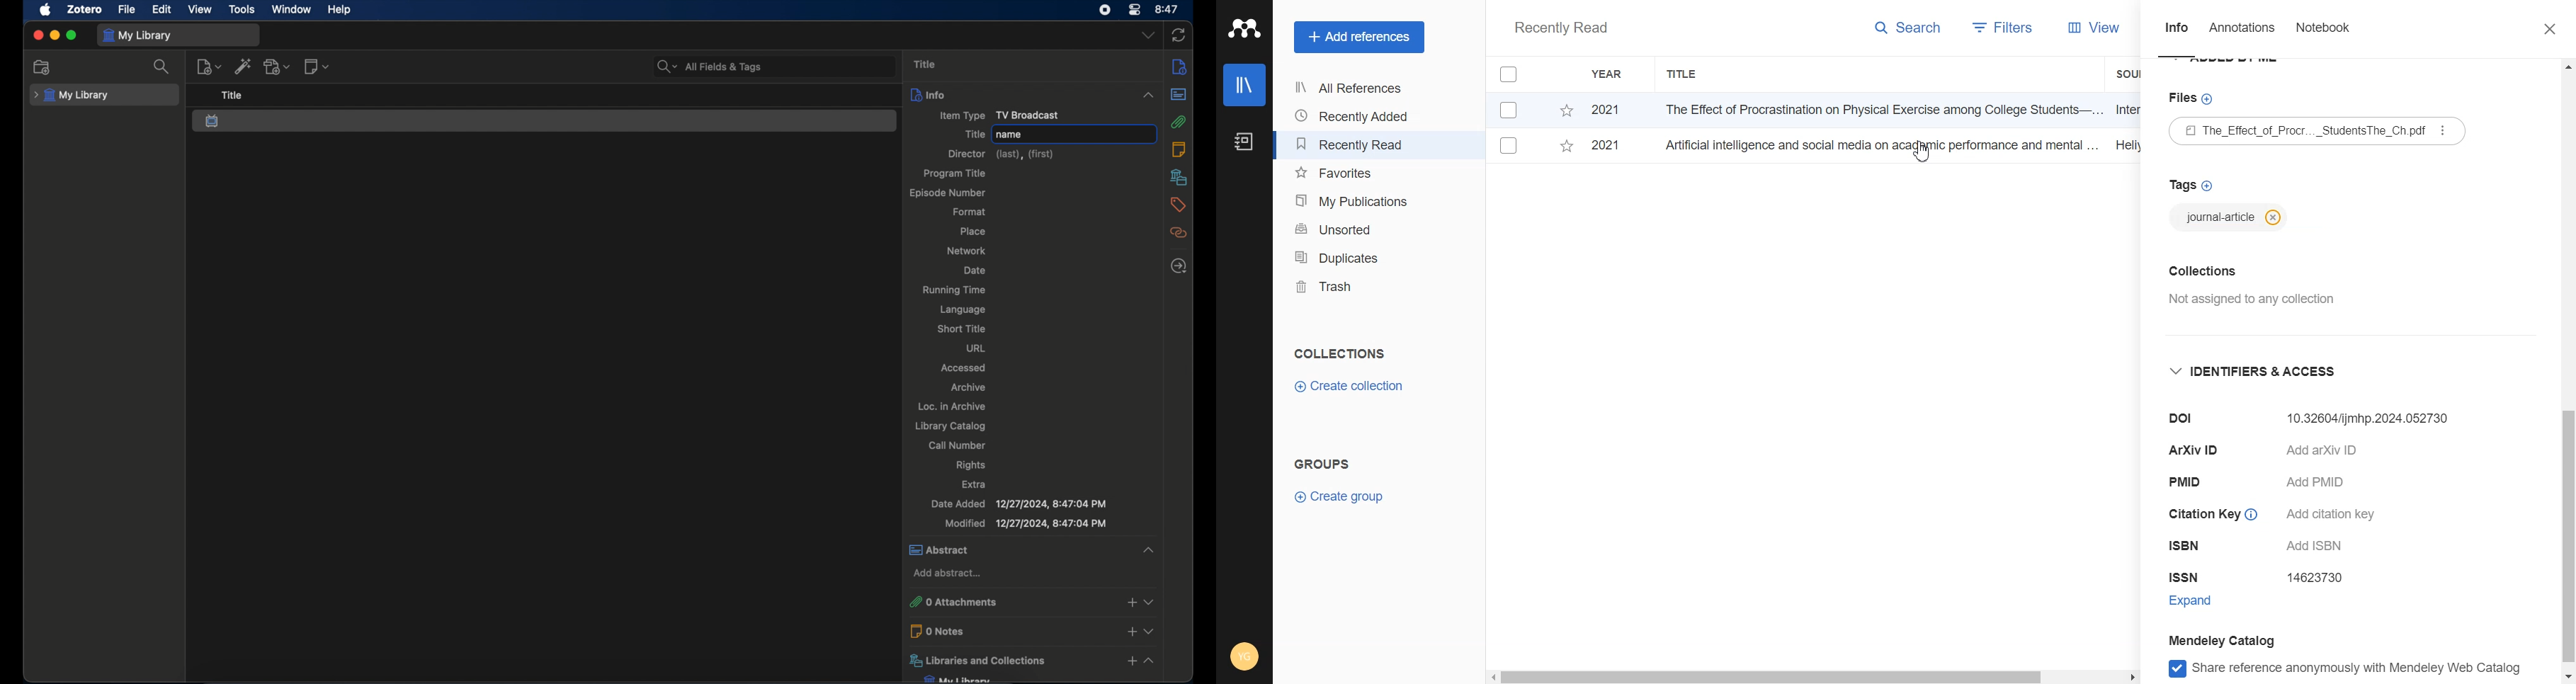  I want to click on add notes, so click(1130, 630).